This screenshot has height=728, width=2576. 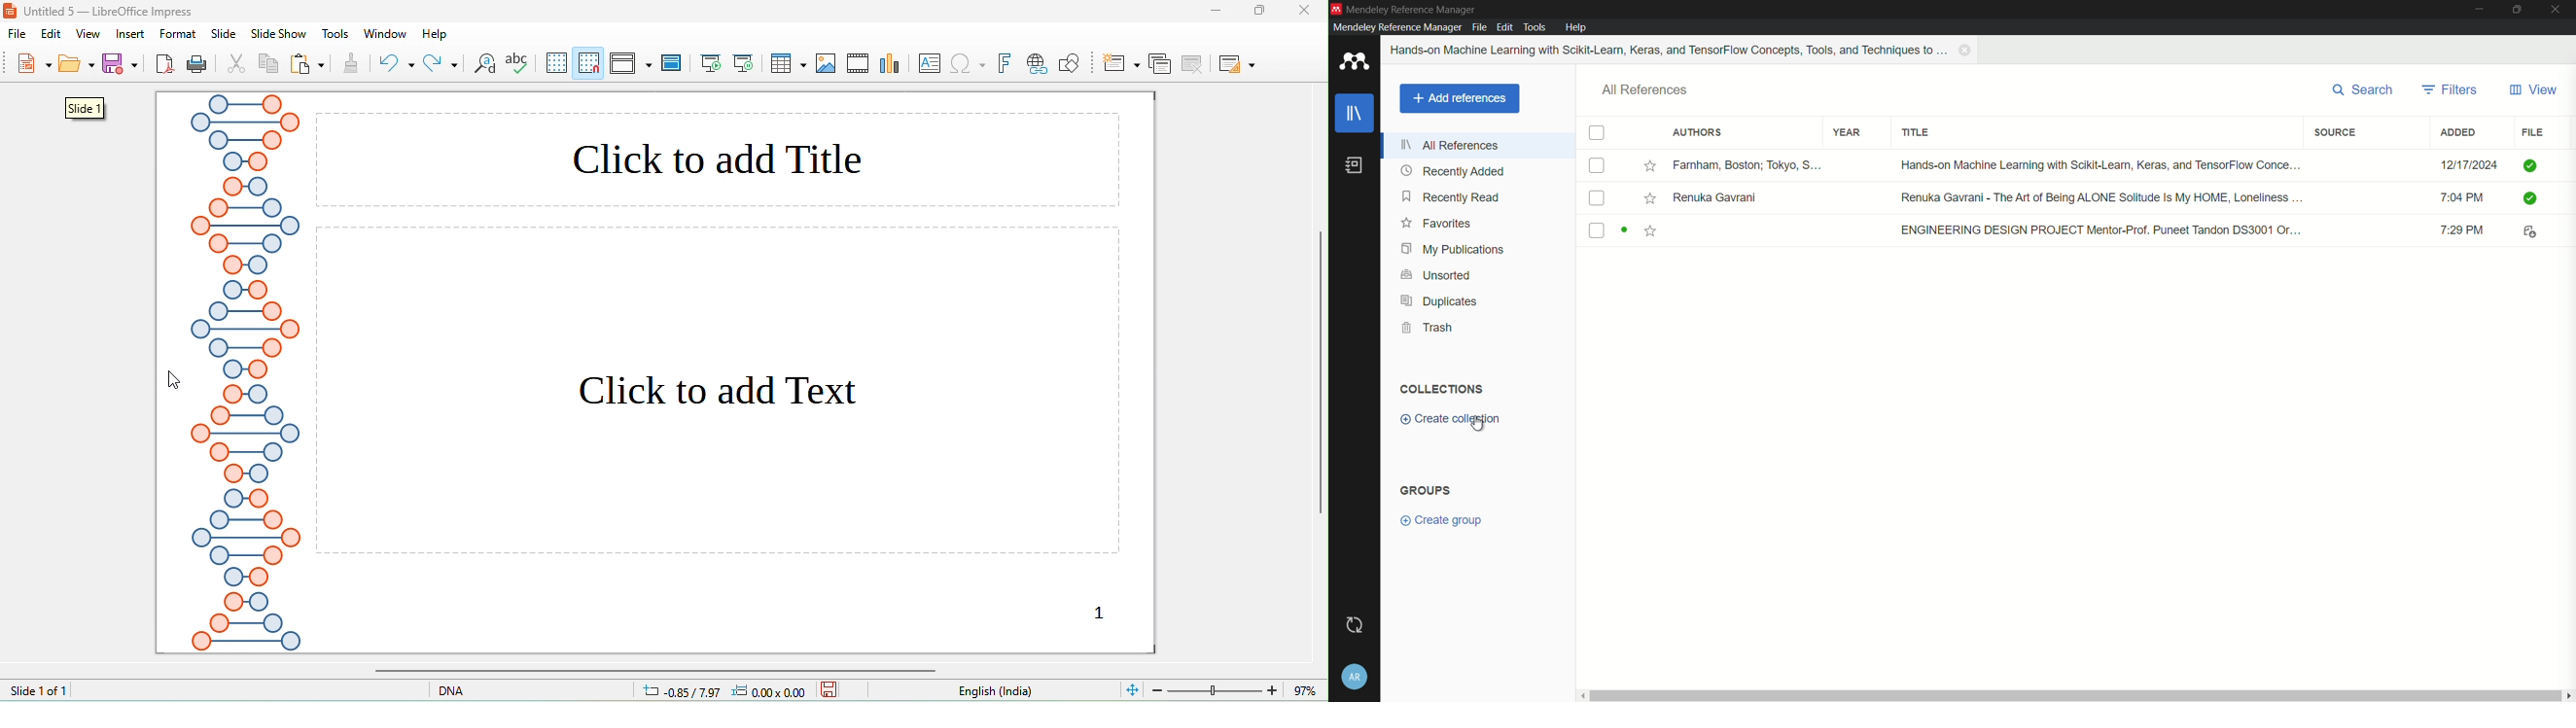 I want to click on close, so click(x=1310, y=10).